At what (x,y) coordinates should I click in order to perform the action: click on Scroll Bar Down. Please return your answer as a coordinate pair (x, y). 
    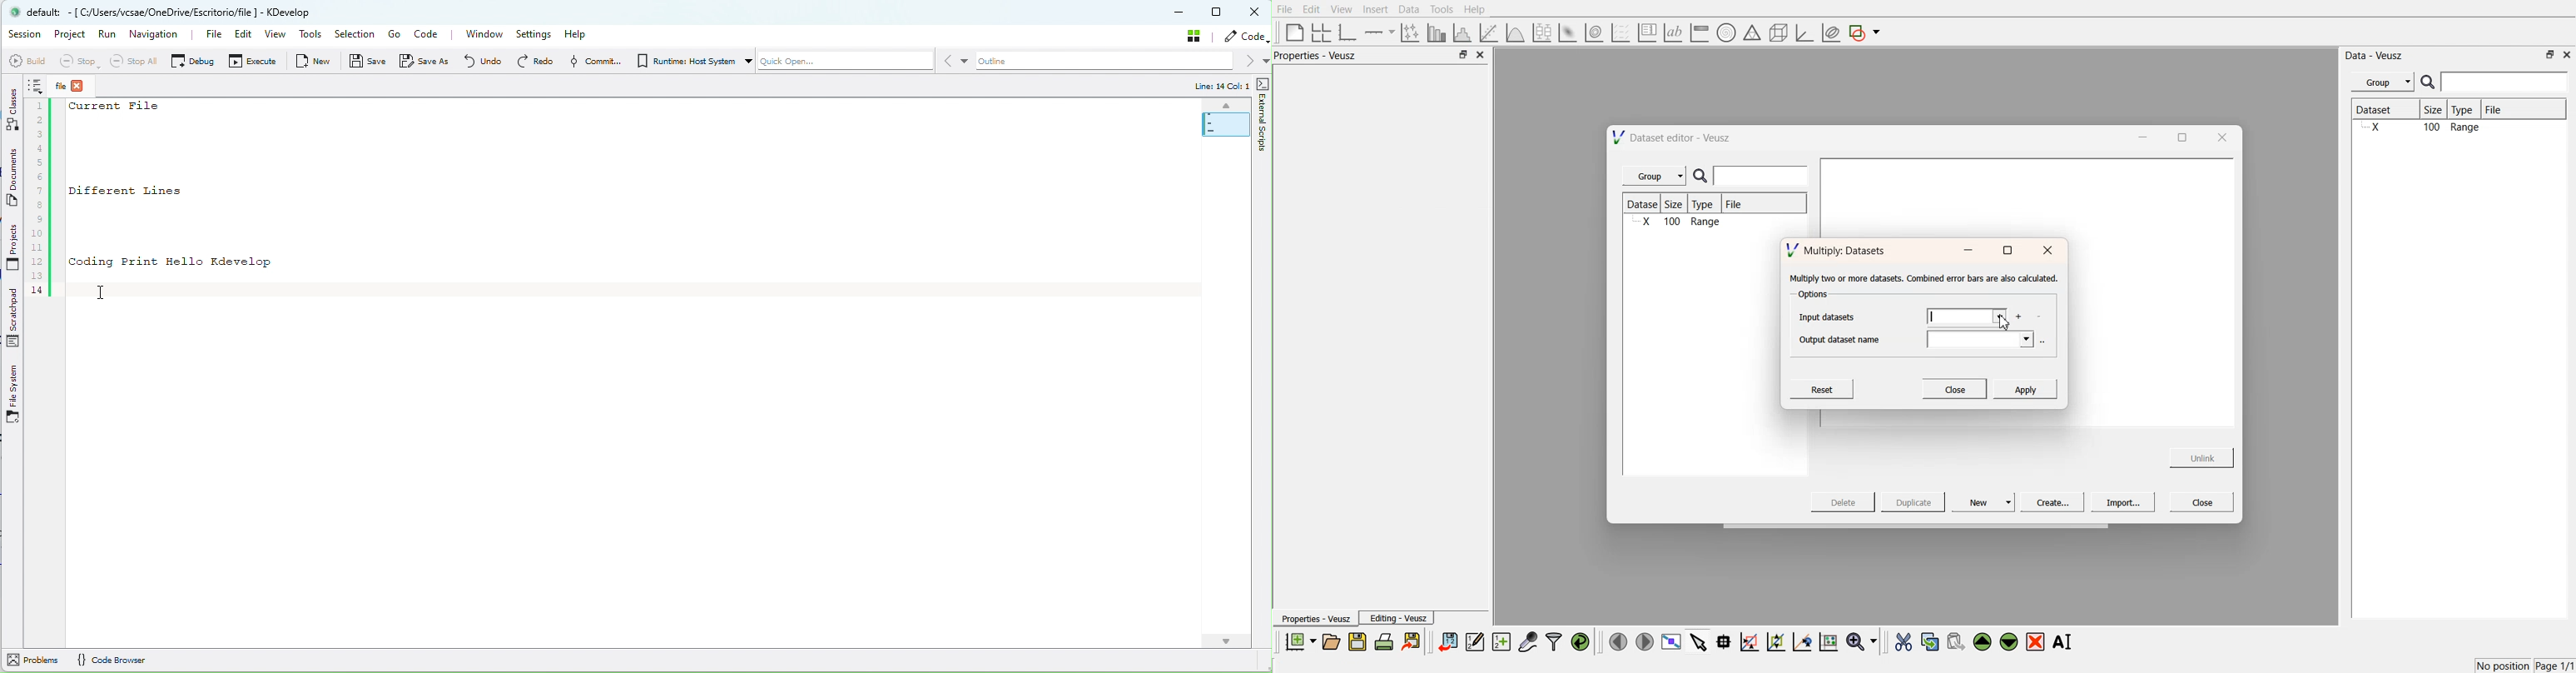
    Looking at the image, I should click on (1226, 634).